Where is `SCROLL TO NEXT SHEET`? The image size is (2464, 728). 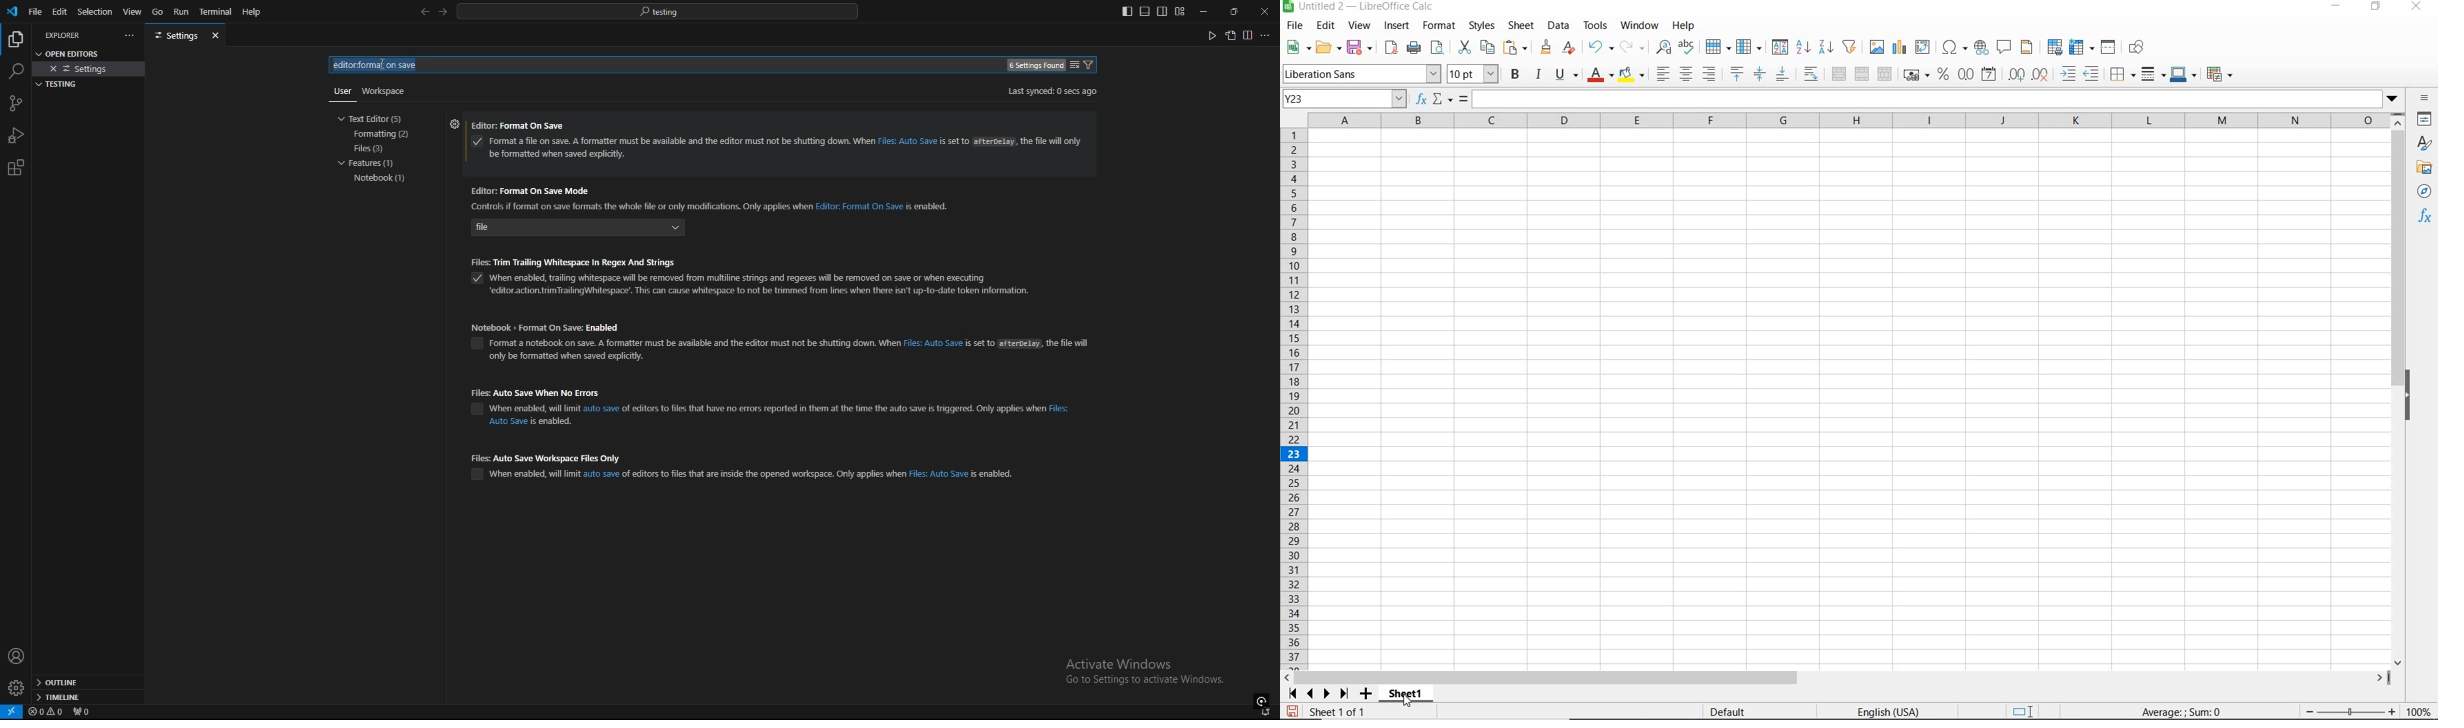
SCROLL TO NEXT SHEET is located at coordinates (1319, 693).